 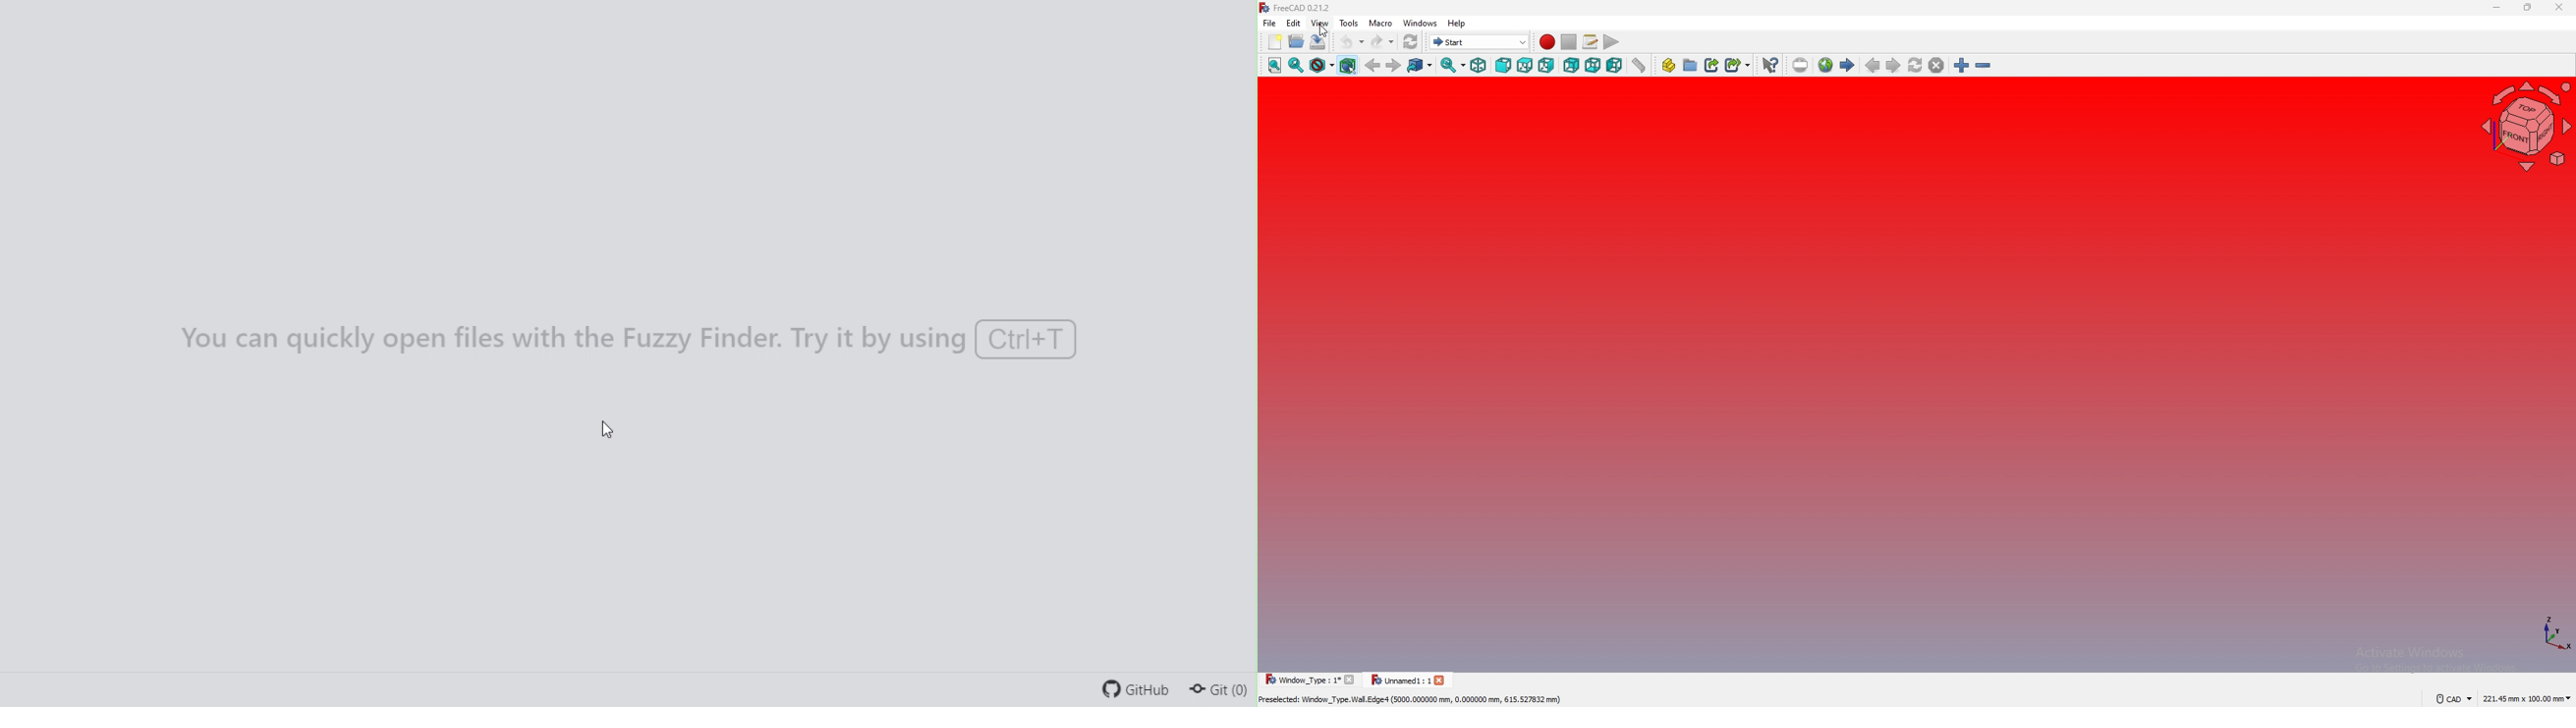 I want to click on record macros, so click(x=1548, y=42).